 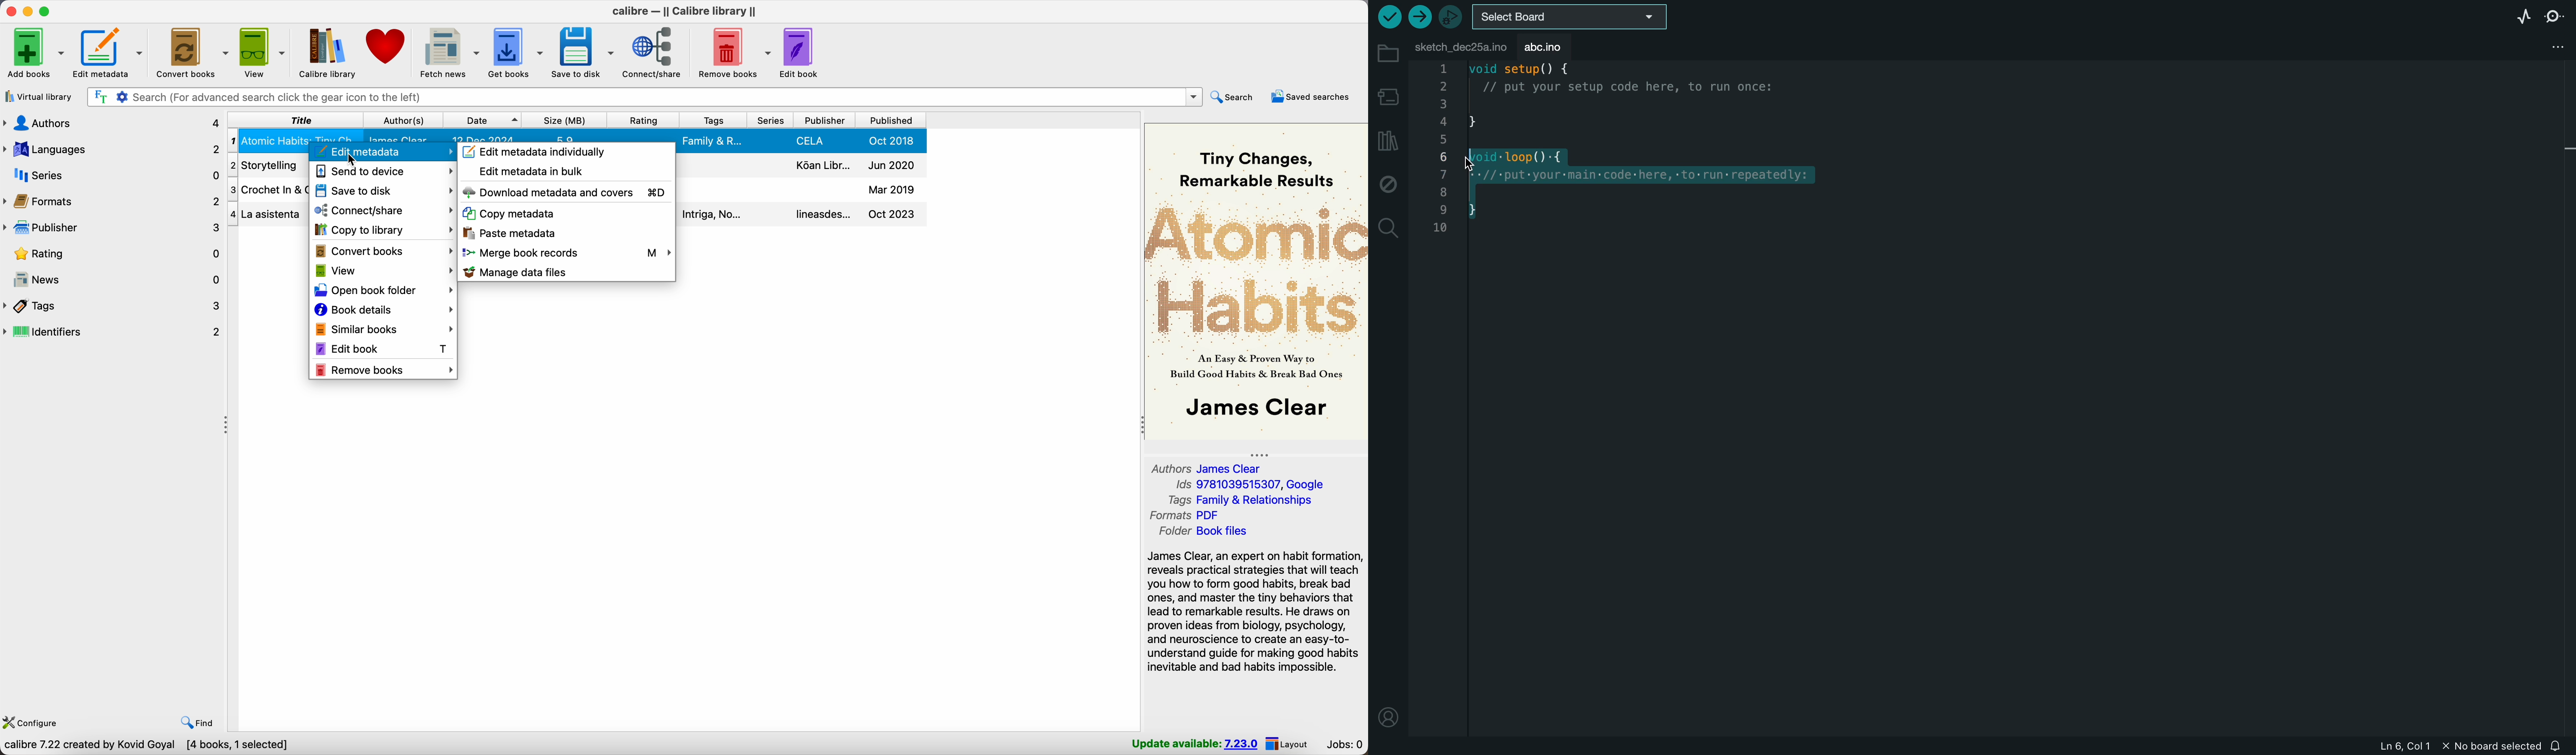 I want to click on edit metadata, so click(x=112, y=53).